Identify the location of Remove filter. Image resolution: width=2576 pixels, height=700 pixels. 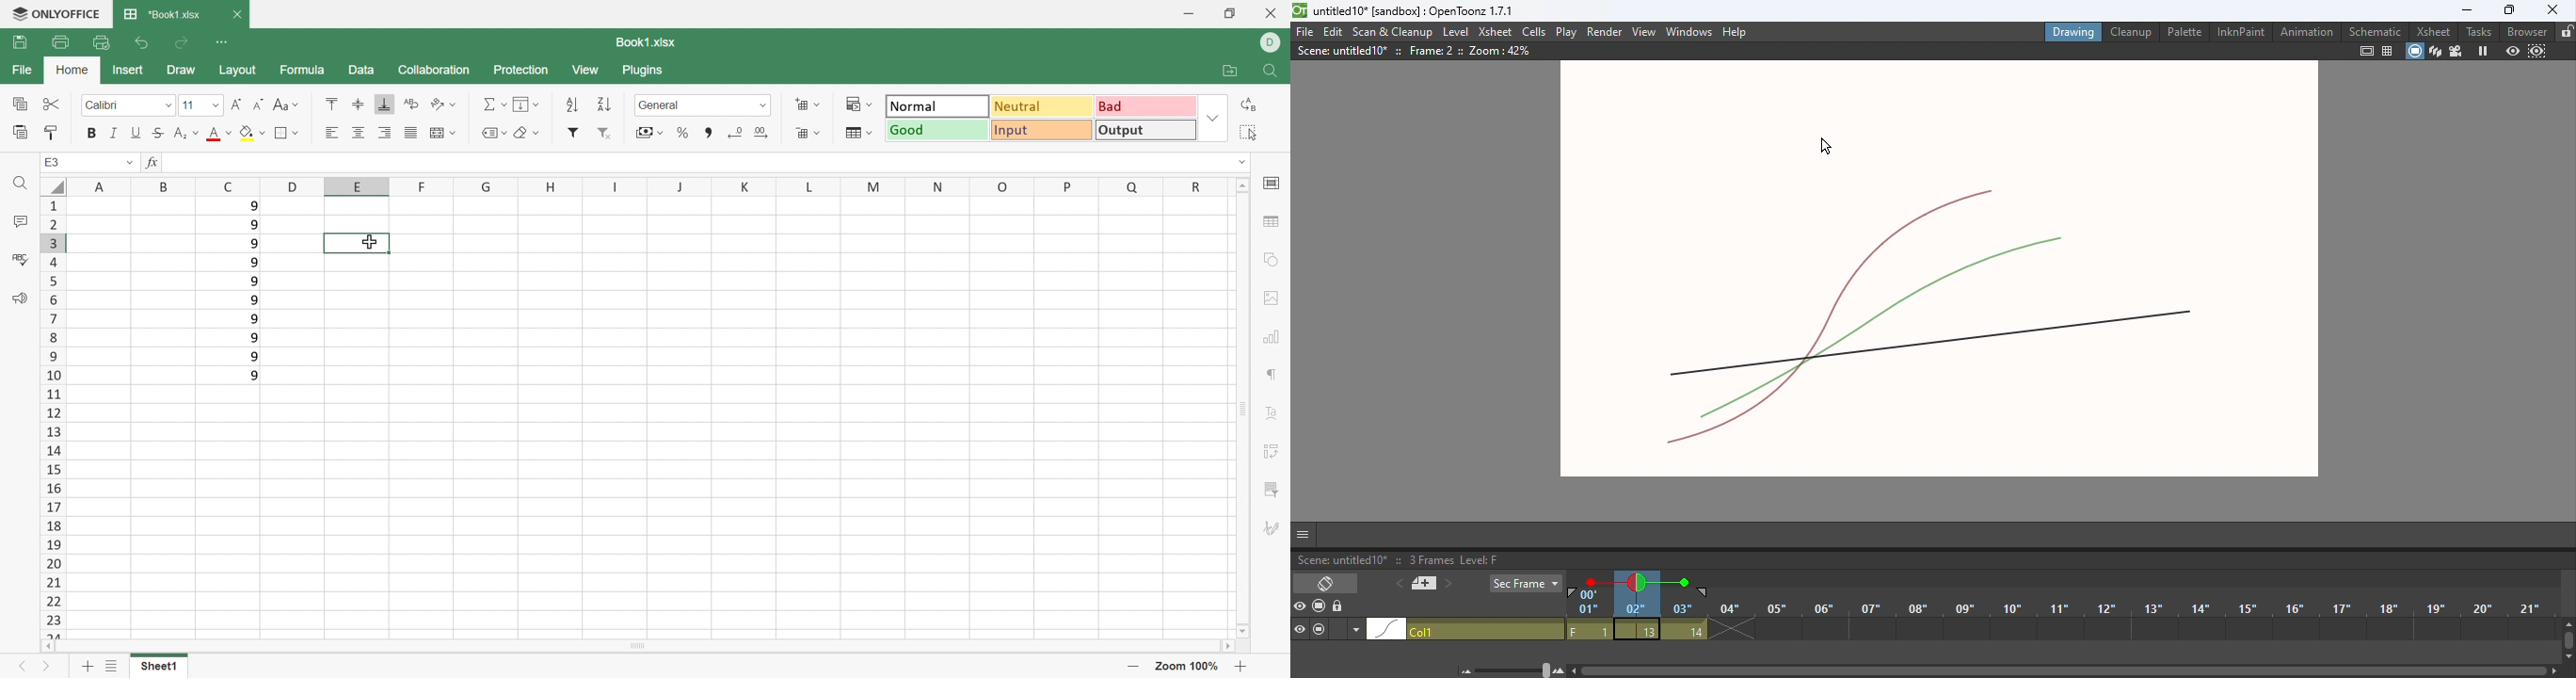
(603, 133).